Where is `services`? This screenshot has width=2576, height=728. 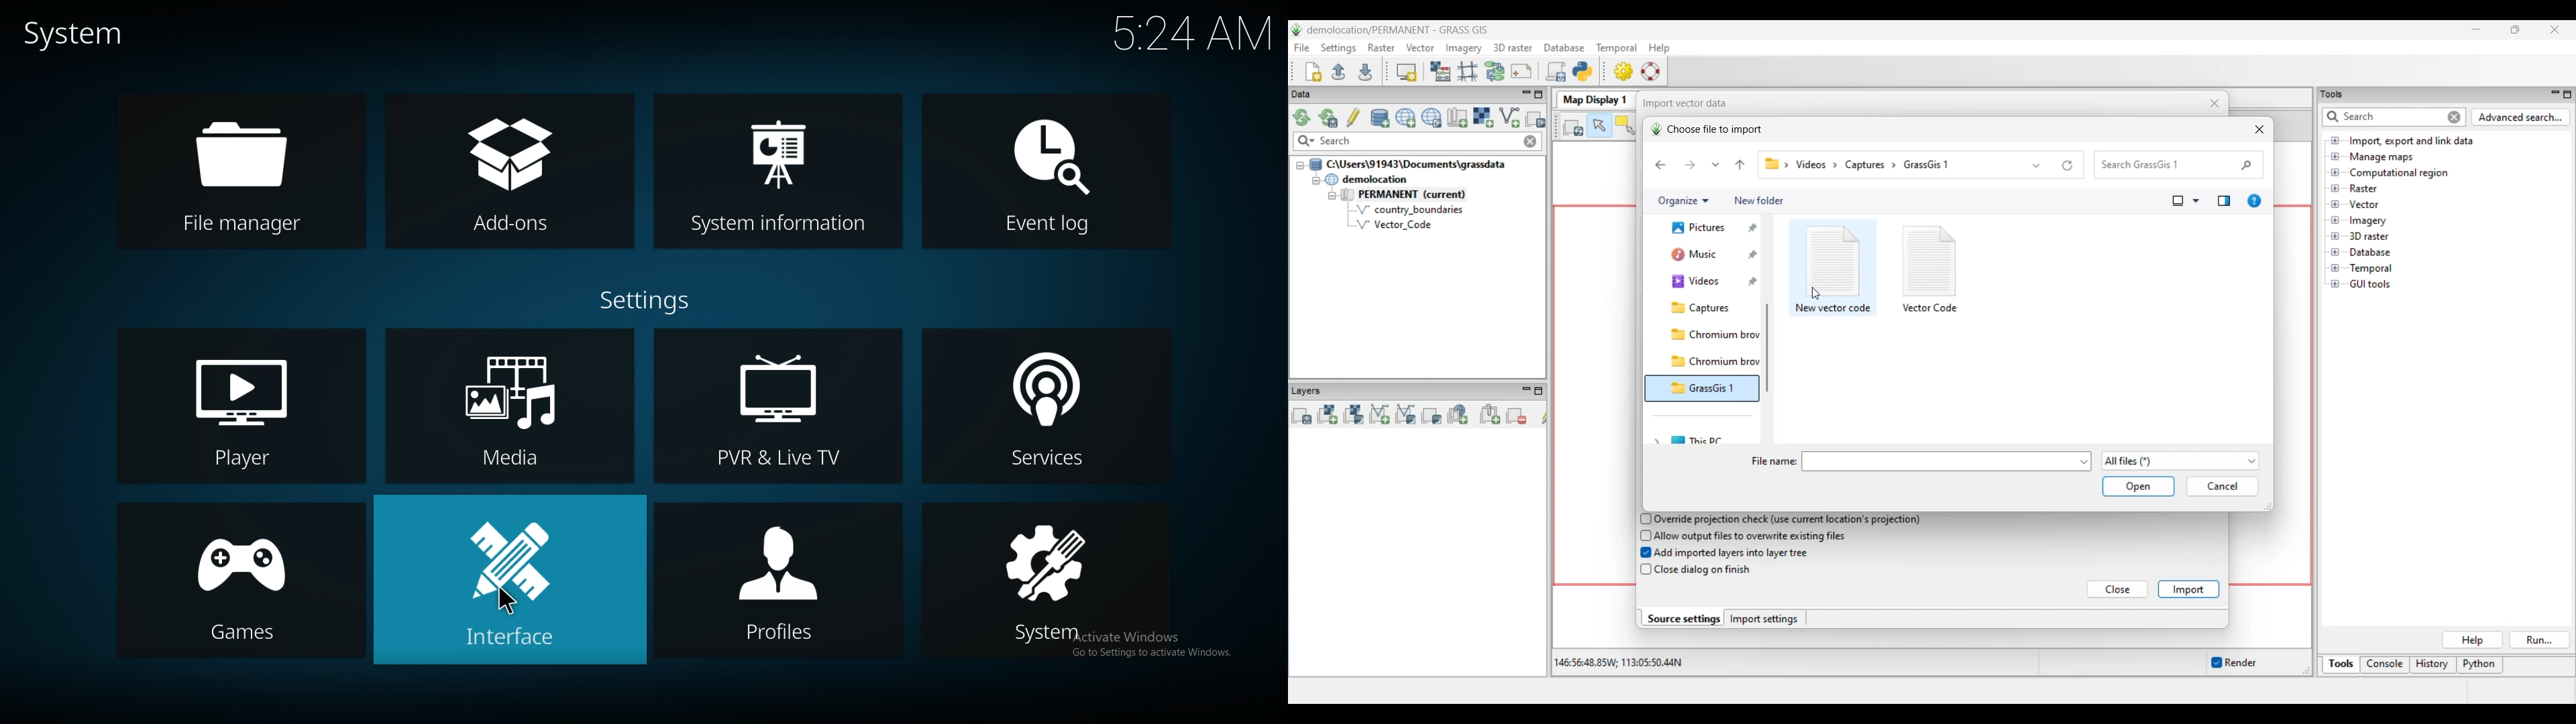
services is located at coordinates (1056, 404).